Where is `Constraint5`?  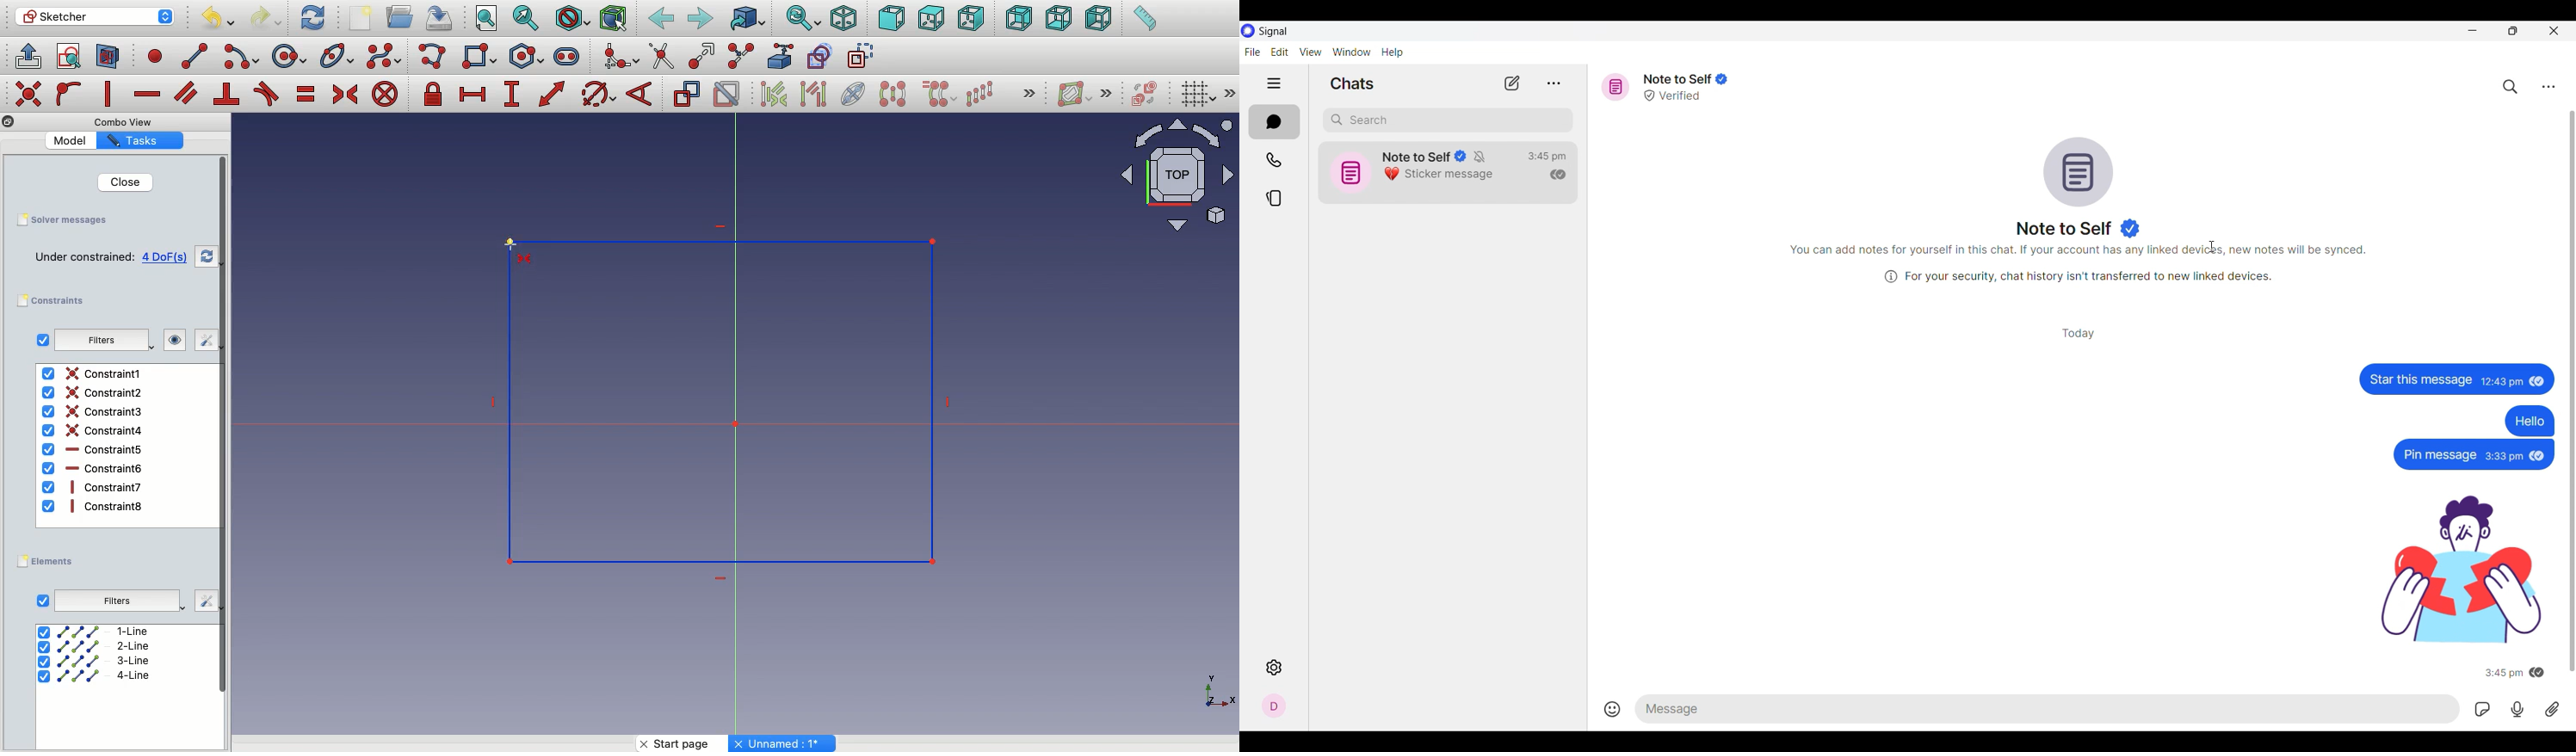 Constraint5 is located at coordinates (94, 450).